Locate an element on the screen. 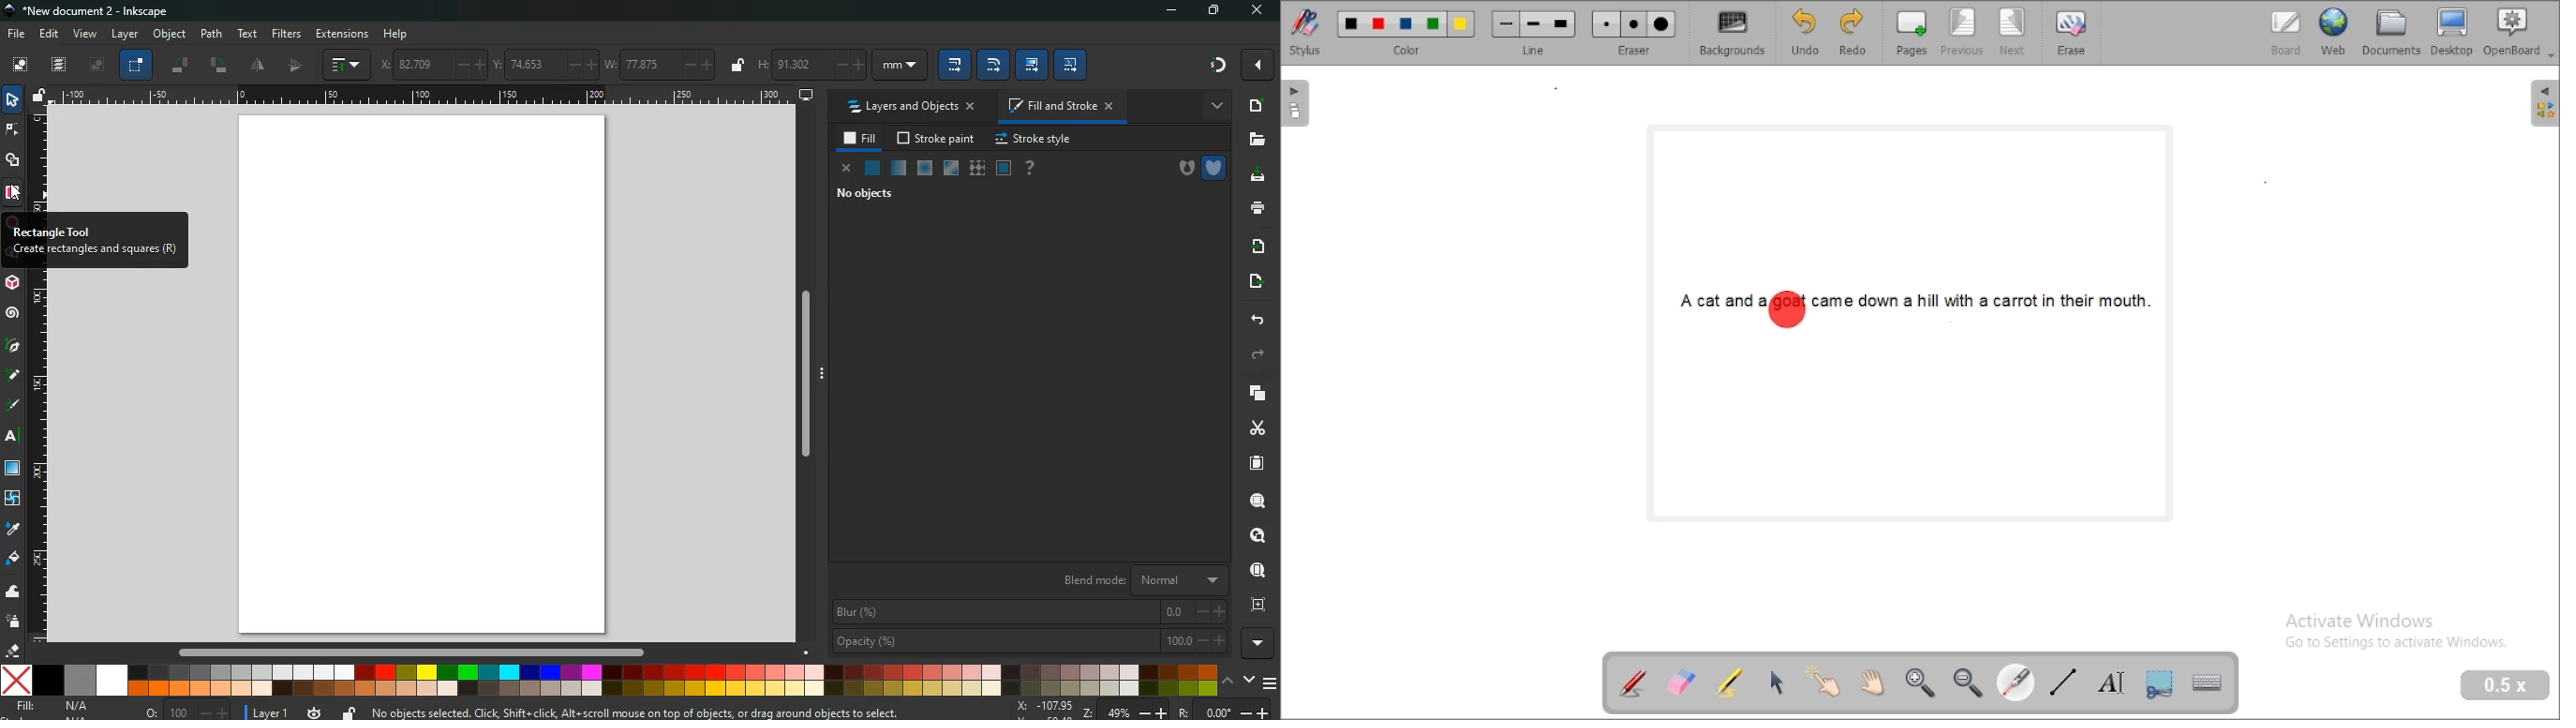 Image resolution: width=2576 pixels, height=728 pixels. message is located at coordinates (633, 712).